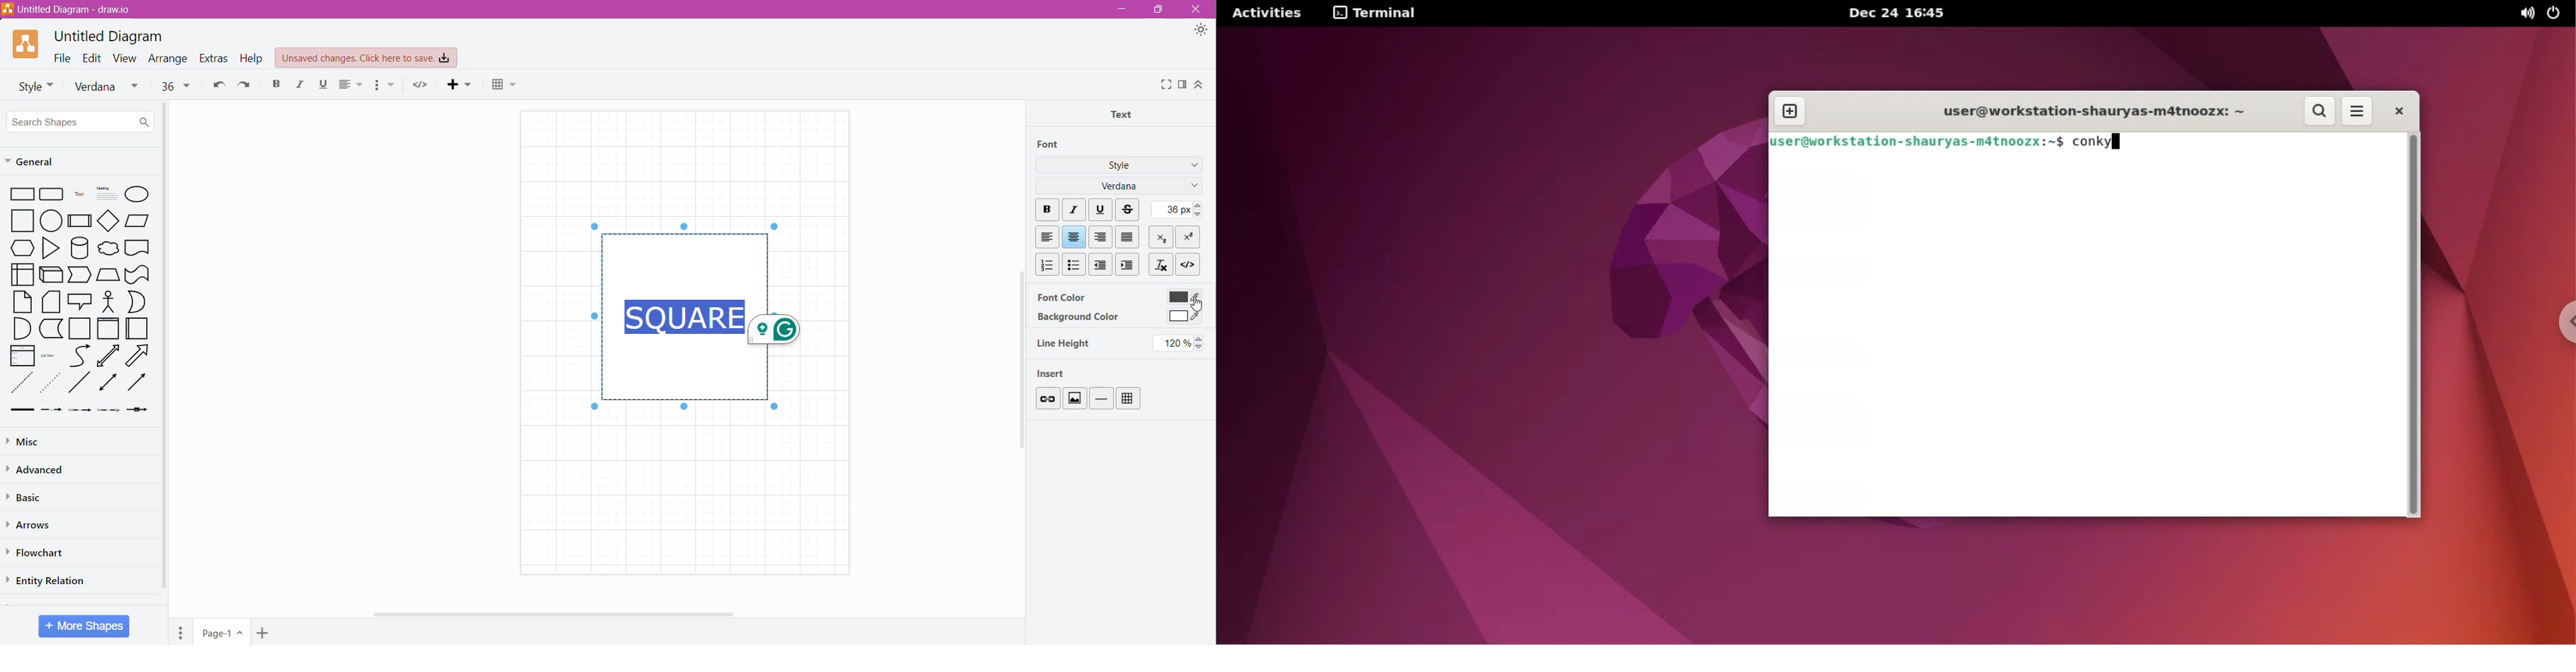  Describe the element at coordinates (1102, 237) in the screenshot. I see `Right` at that location.